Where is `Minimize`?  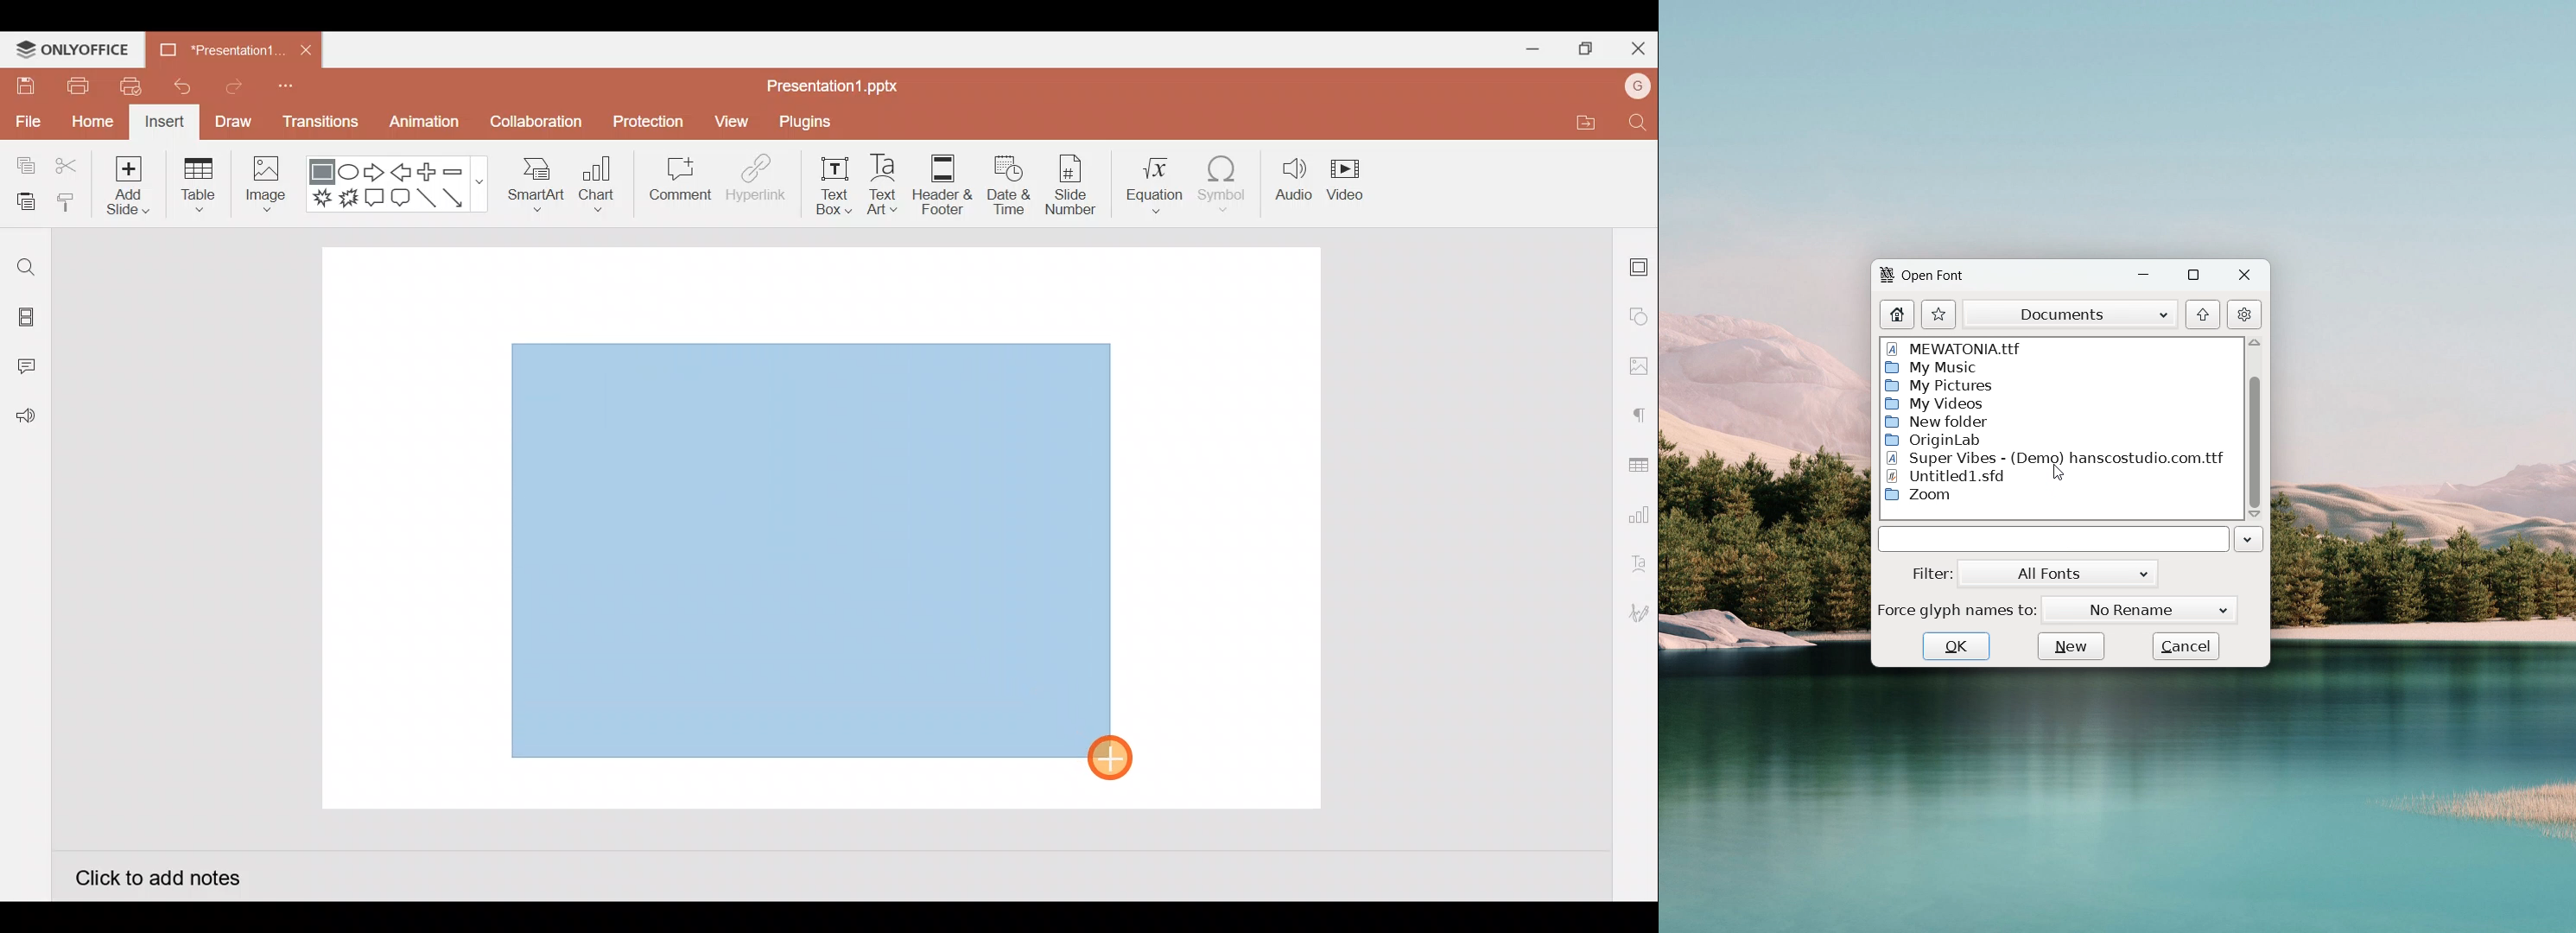 Minimize is located at coordinates (1526, 46).